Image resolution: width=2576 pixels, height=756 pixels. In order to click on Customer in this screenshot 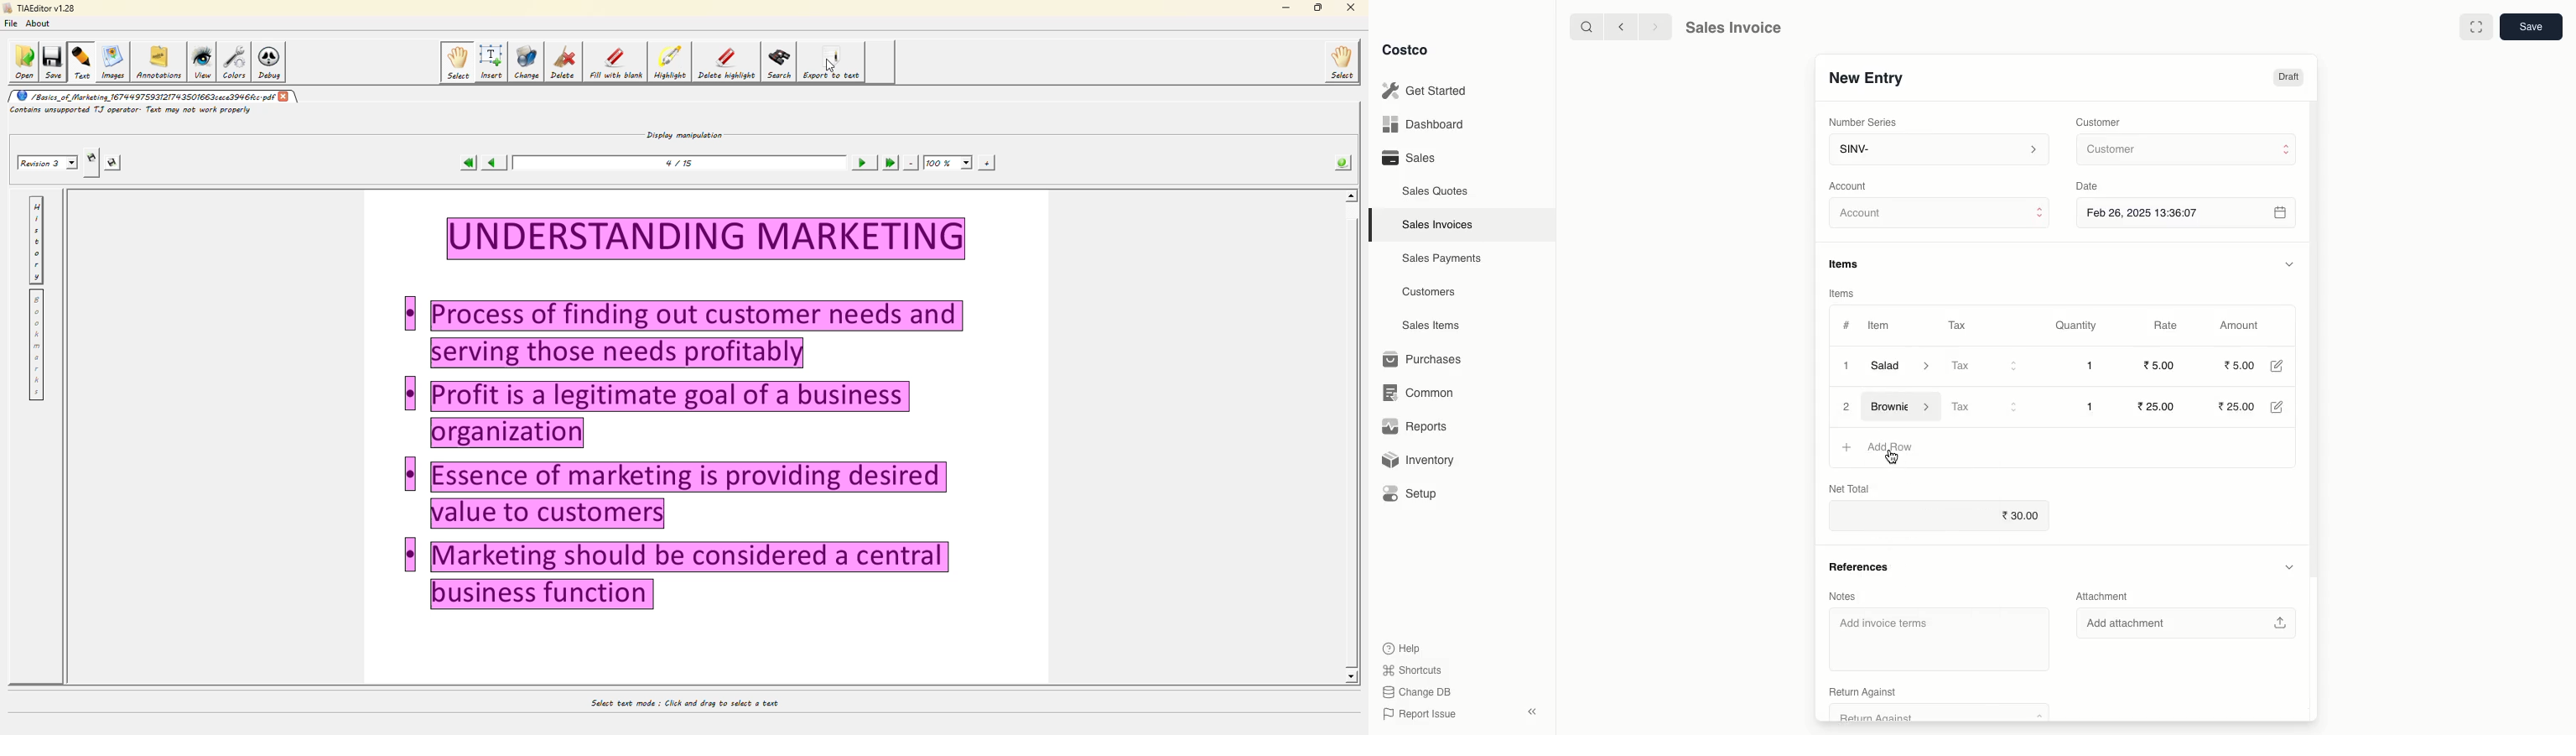, I will do `click(2101, 121)`.